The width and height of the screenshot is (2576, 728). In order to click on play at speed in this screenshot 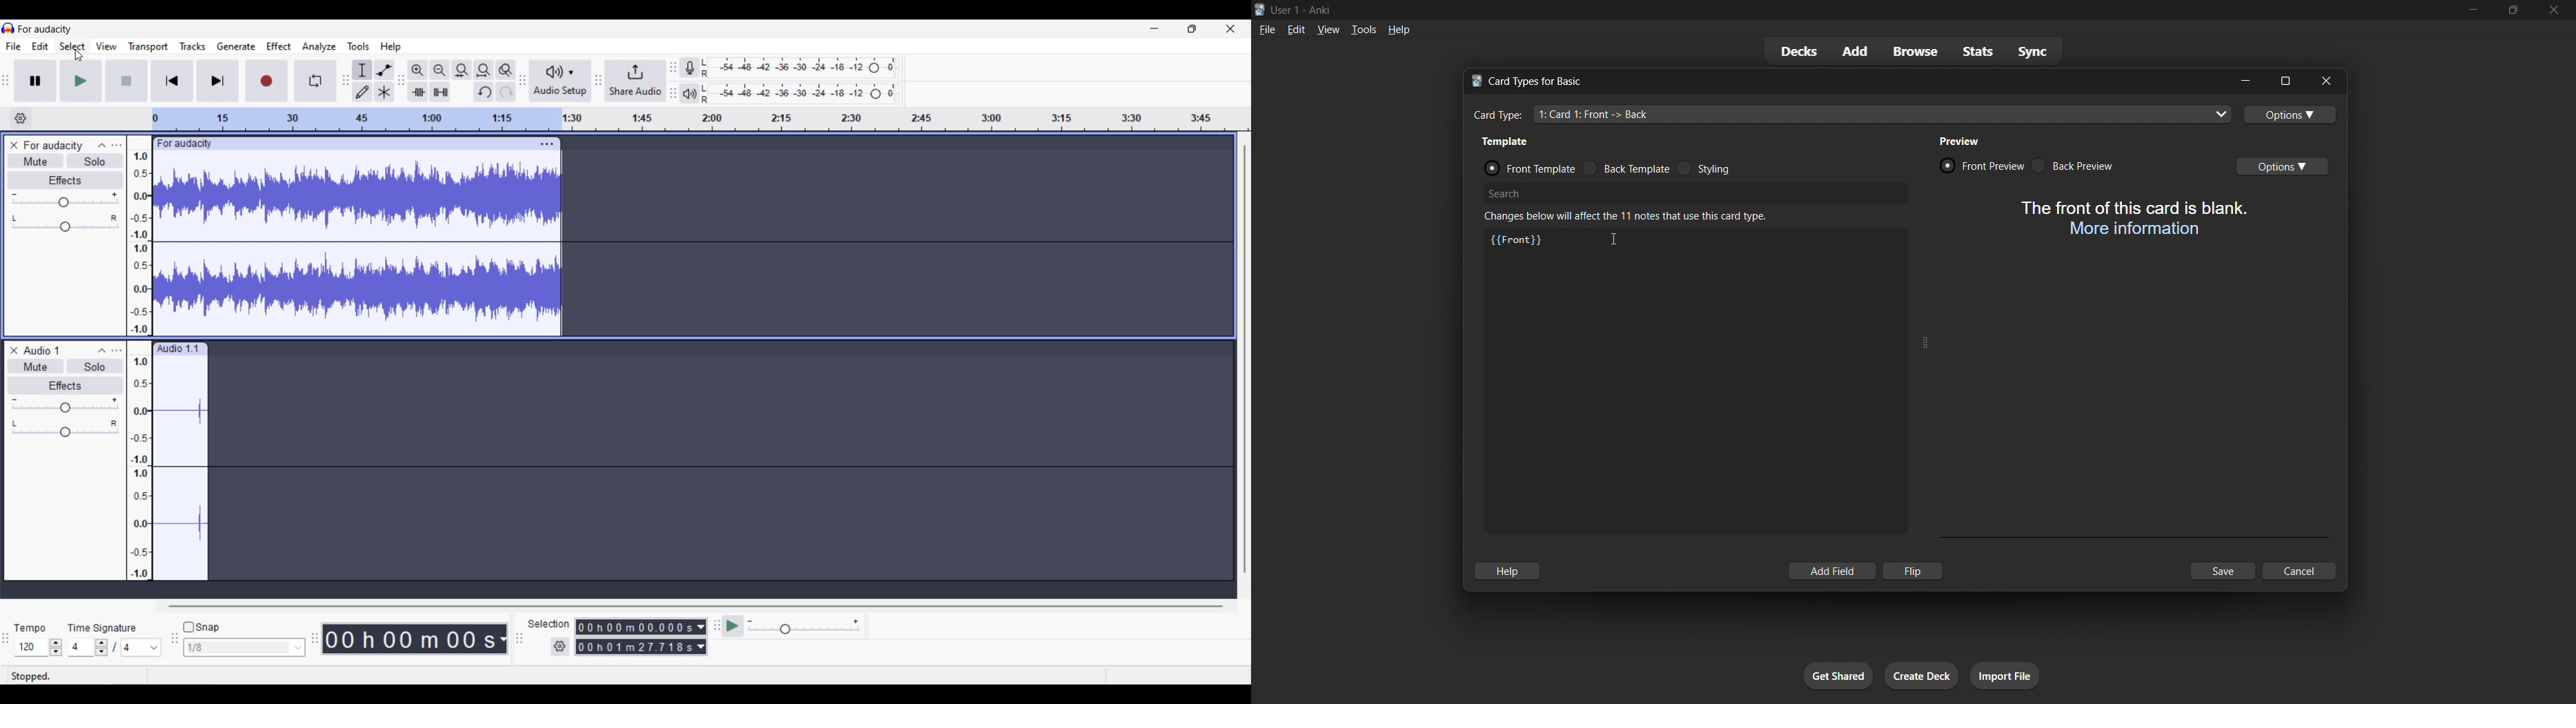, I will do `click(733, 626)`.